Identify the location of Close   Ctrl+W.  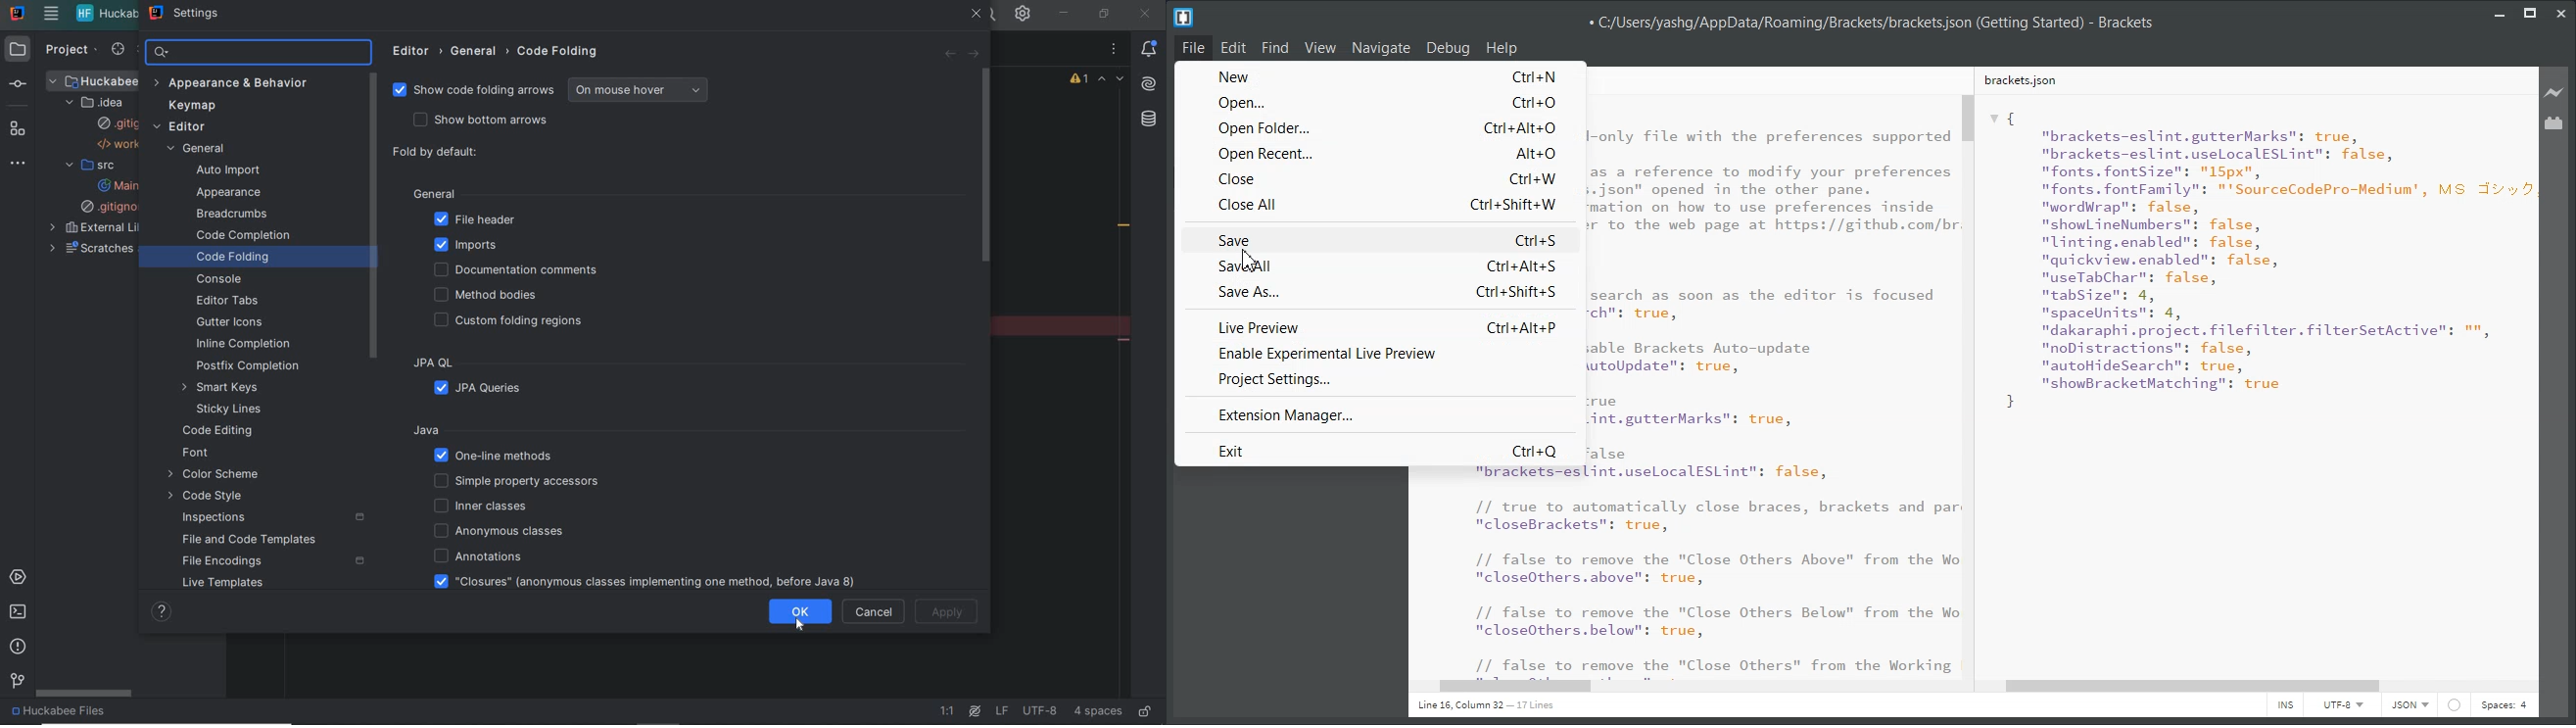
(1379, 179).